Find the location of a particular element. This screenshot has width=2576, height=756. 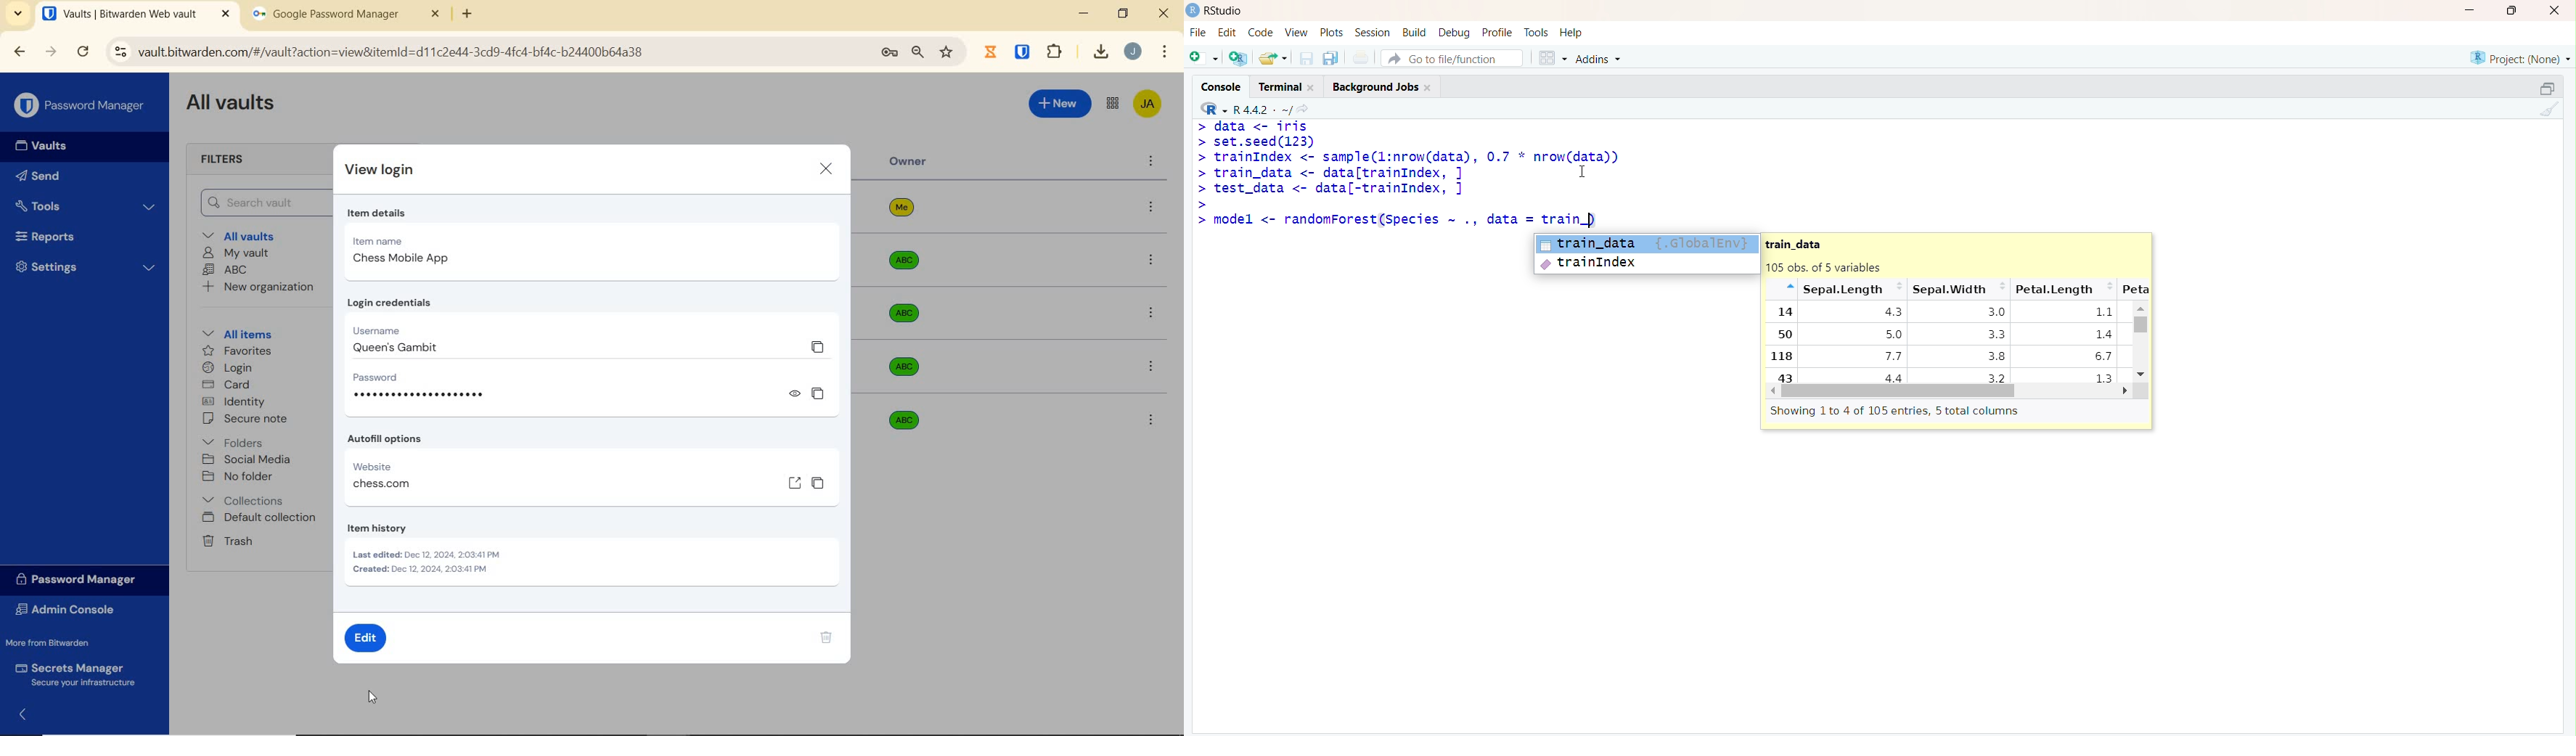

Edit is located at coordinates (1227, 30).